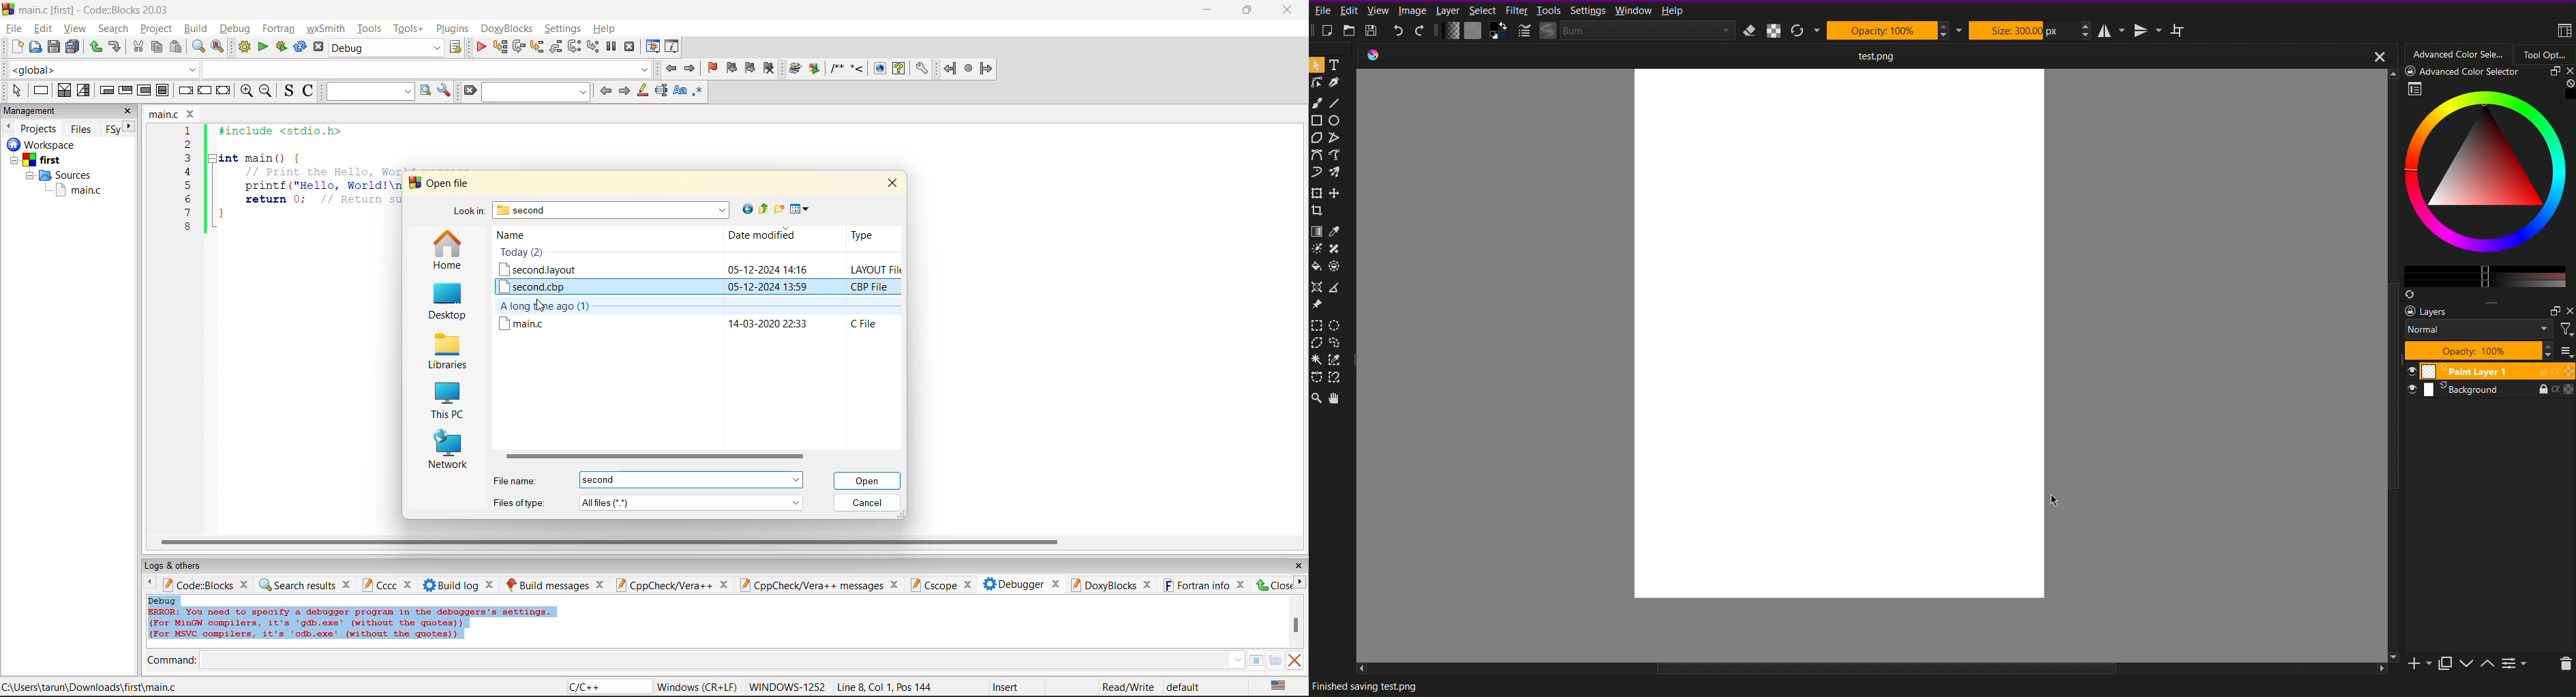 The width and height of the screenshot is (2576, 700). What do you see at coordinates (1279, 685) in the screenshot?
I see `text language` at bounding box center [1279, 685].